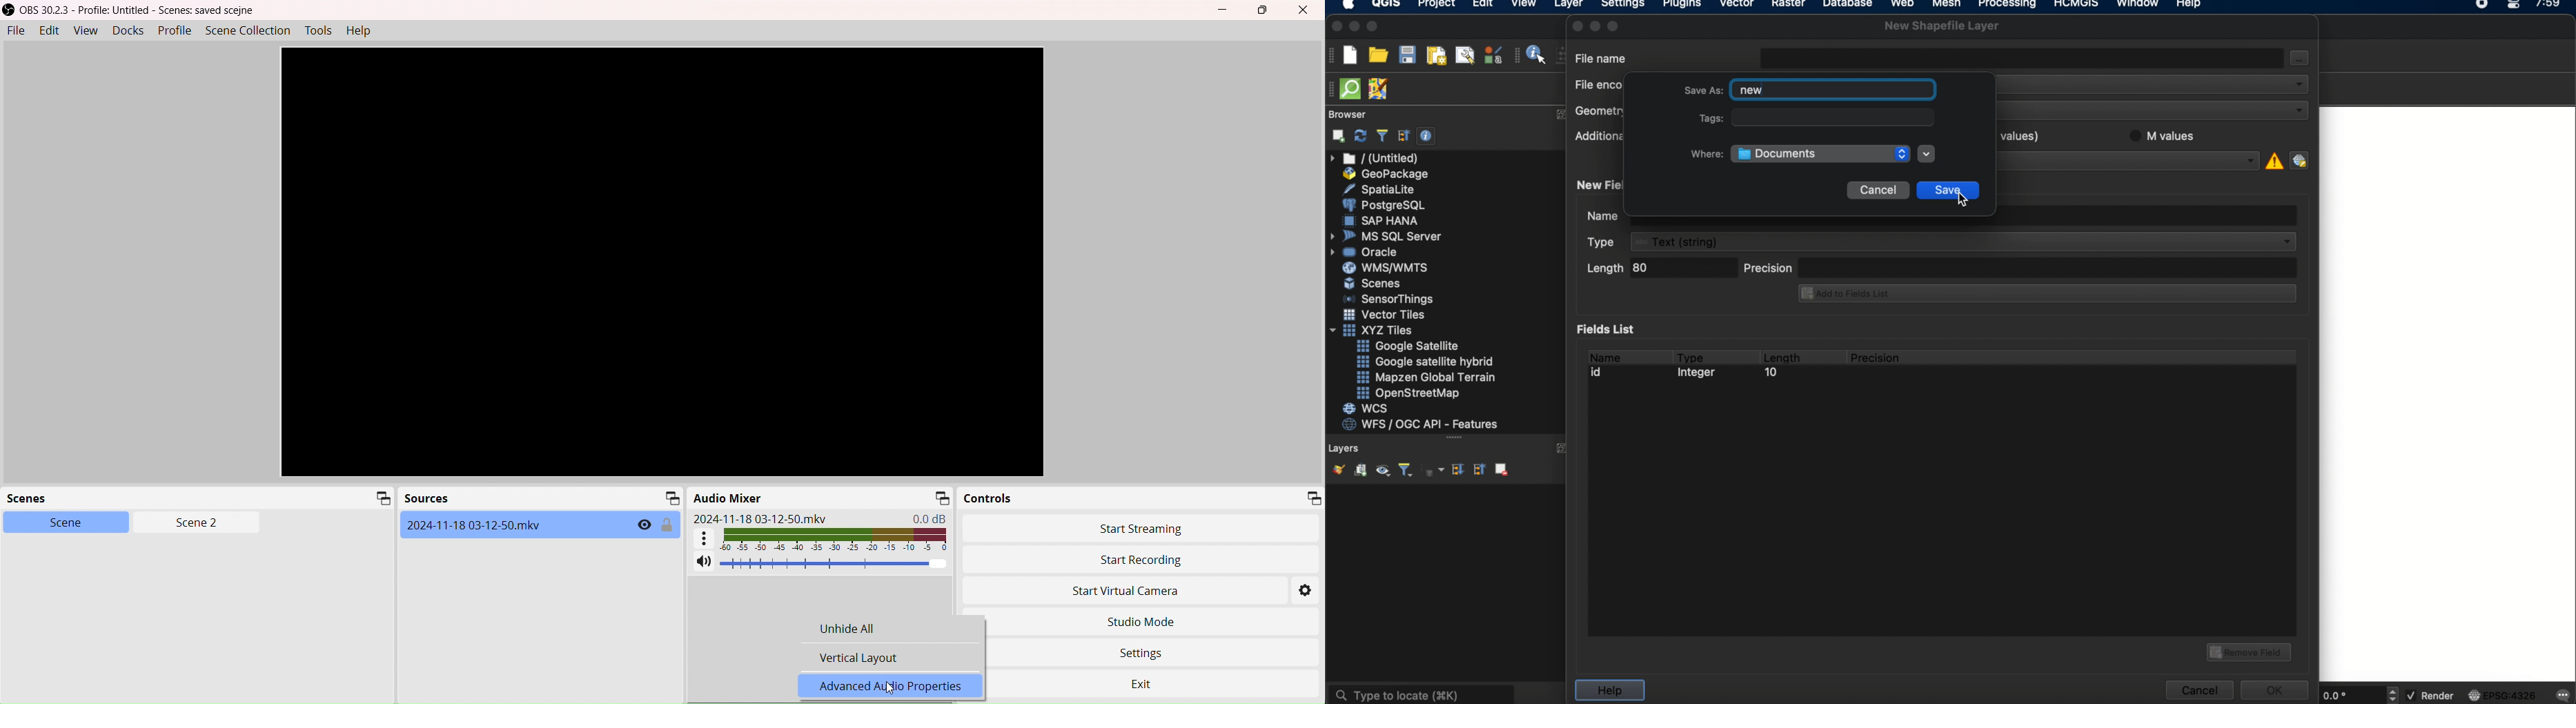 This screenshot has width=2576, height=728. What do you see at coordinates (835, 564) in the screenshot?
I see `Volume` at bounding box center [835, 564].